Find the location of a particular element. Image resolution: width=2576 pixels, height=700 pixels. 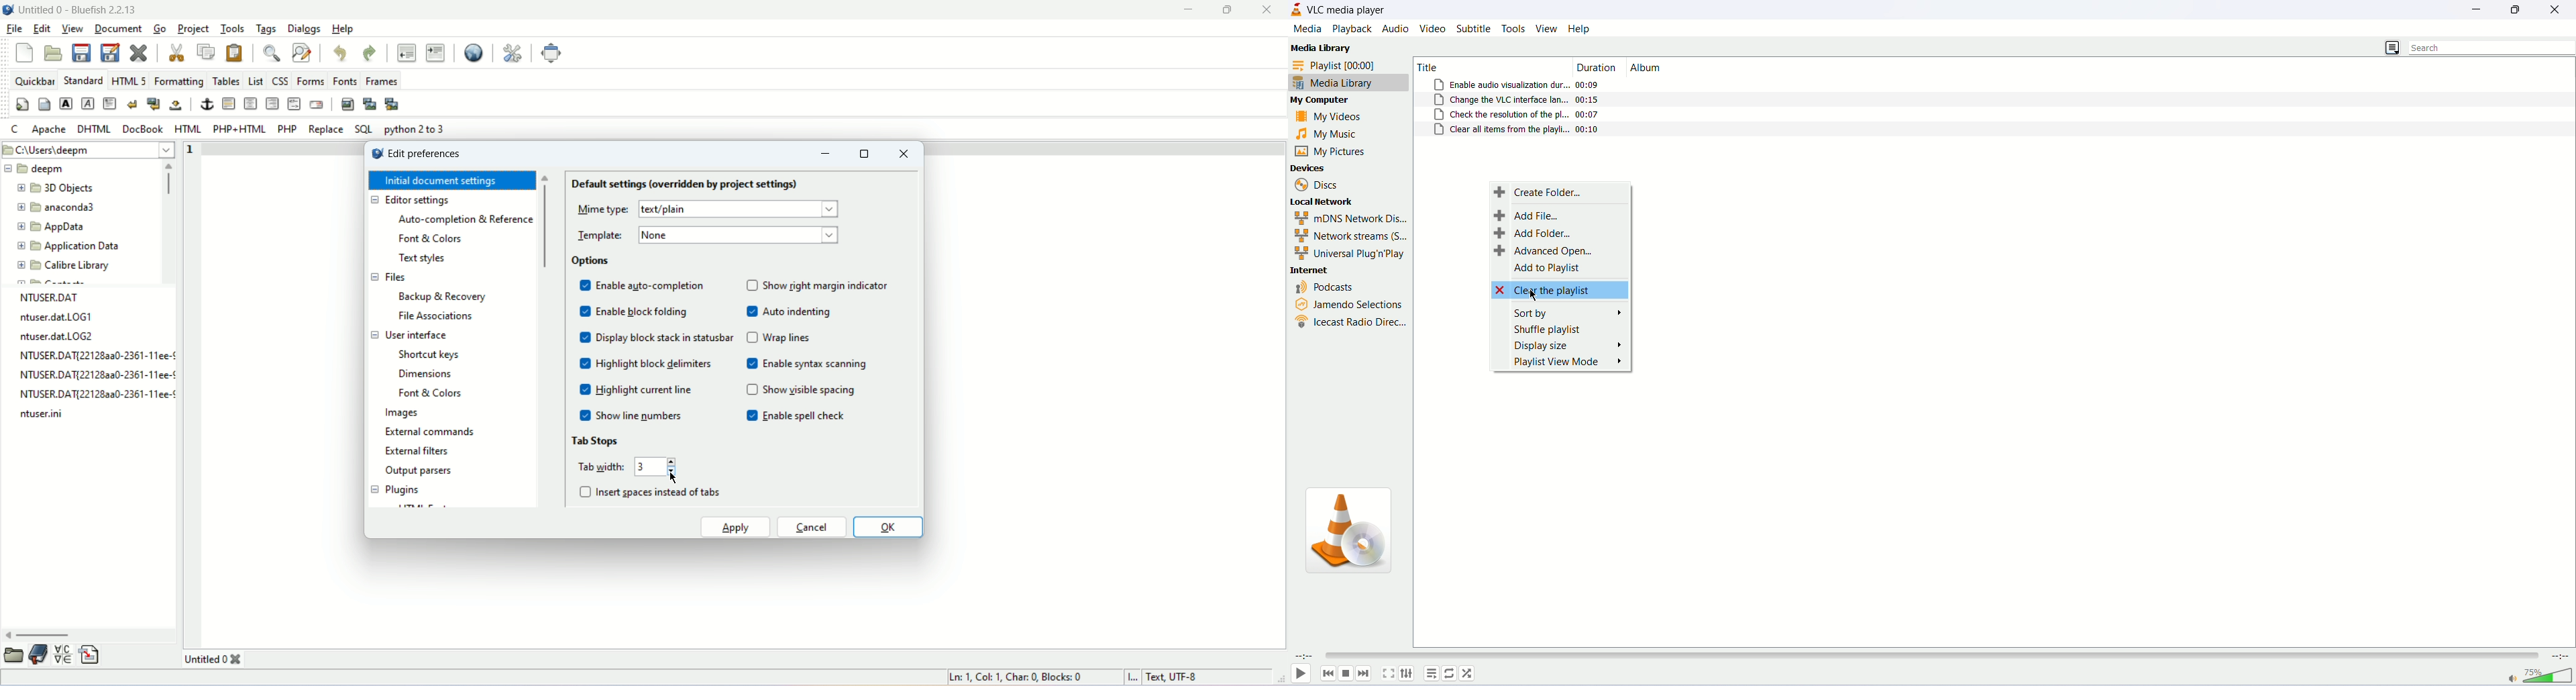

file: Change the VLC interface lan... 00:15 is located at coordinates (1517, 100).